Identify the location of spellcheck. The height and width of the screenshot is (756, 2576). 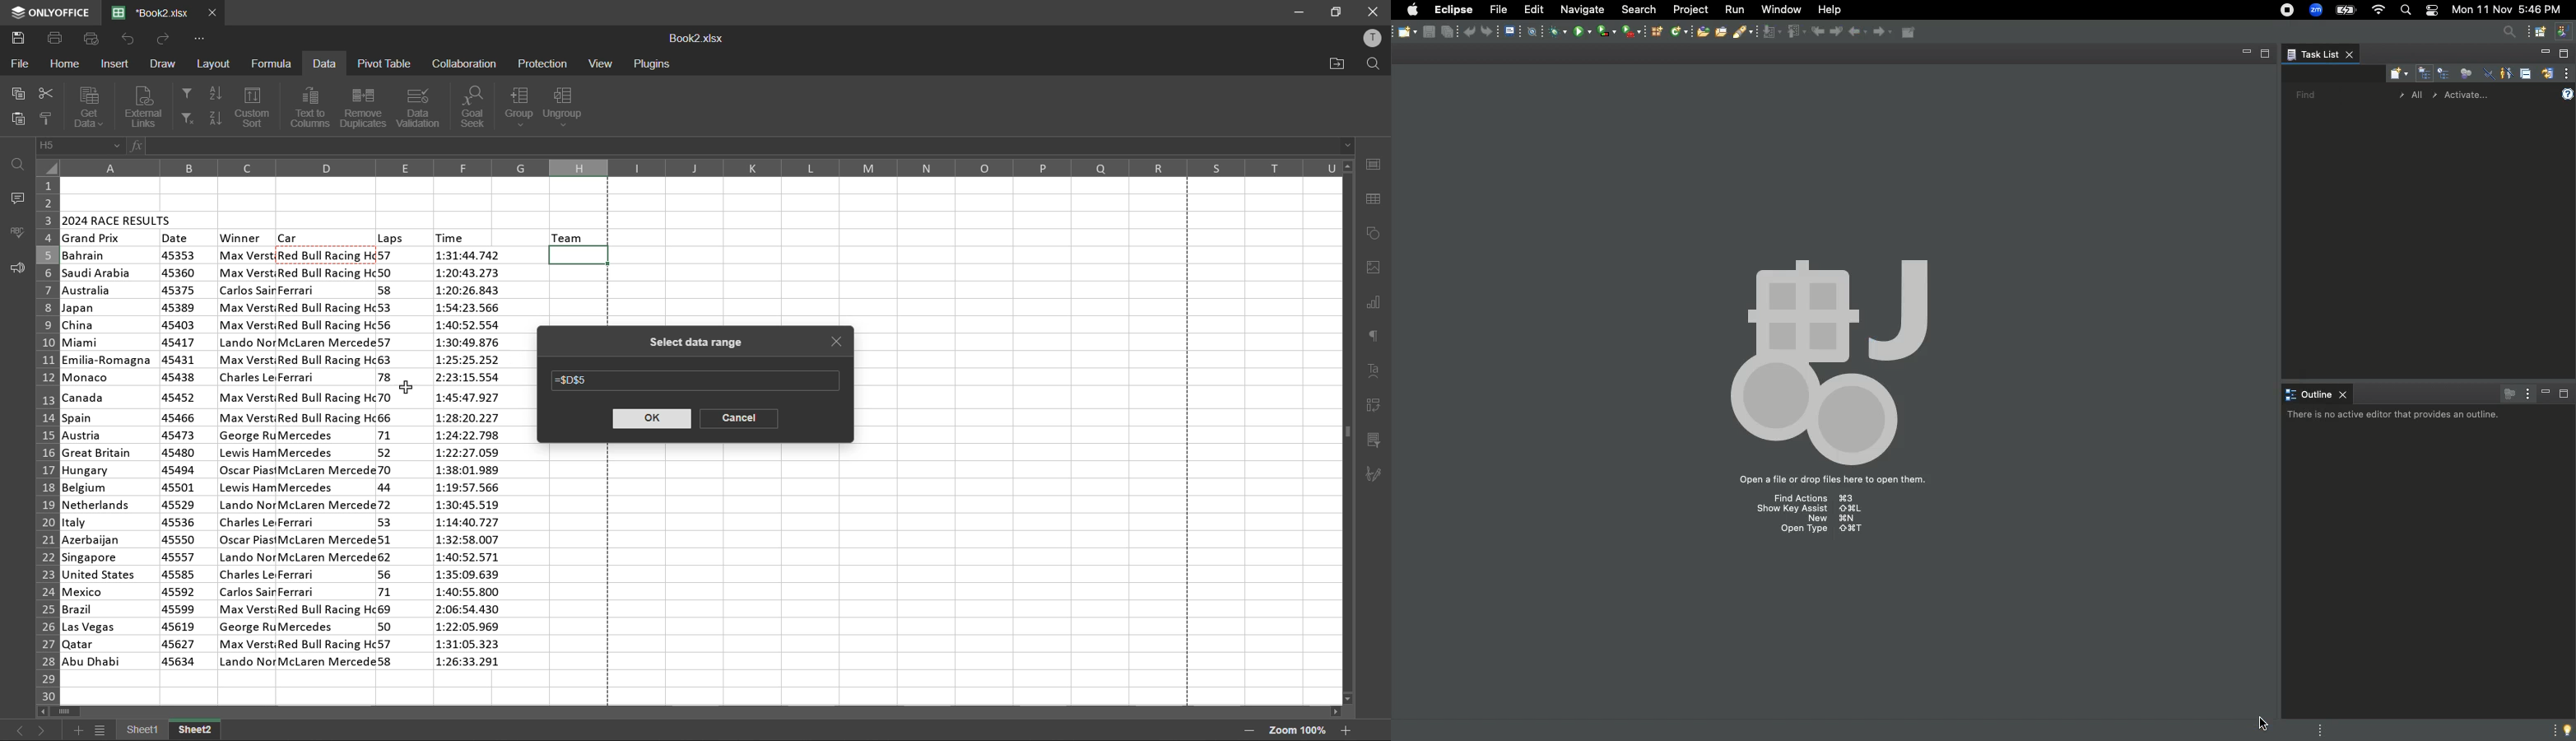
(18, 232).